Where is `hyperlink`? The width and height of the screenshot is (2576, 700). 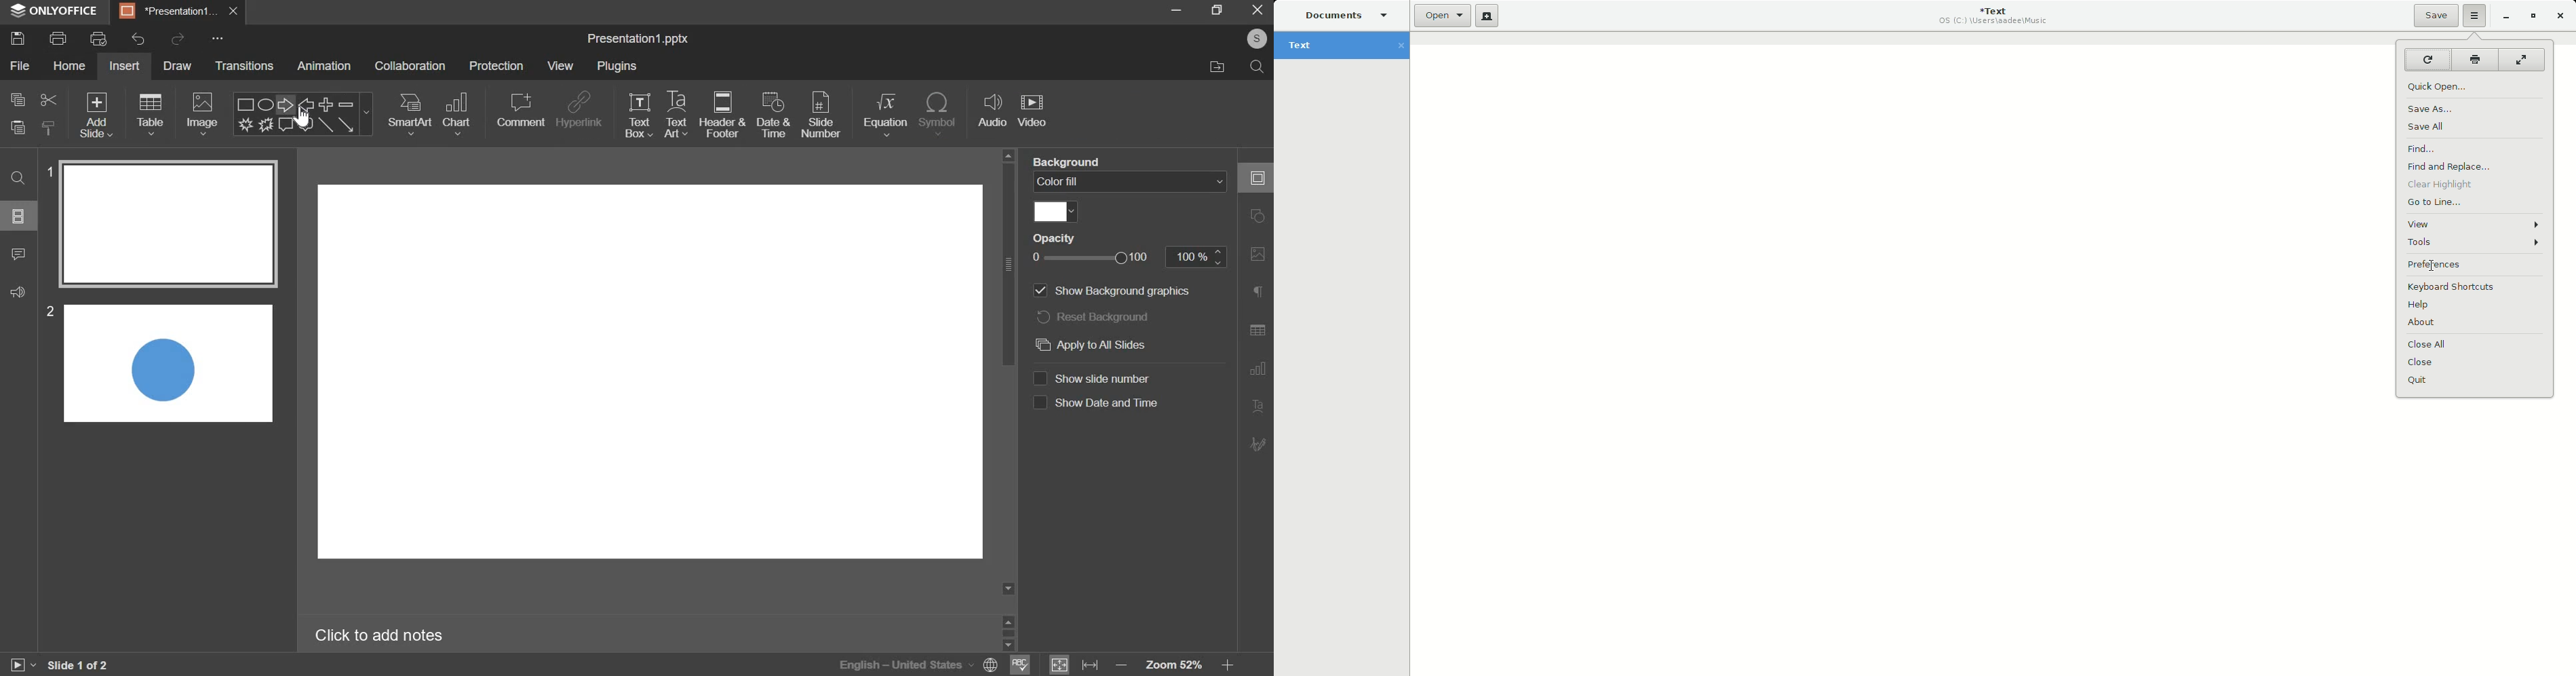 hyperlink is located at coordinates (579, 111).